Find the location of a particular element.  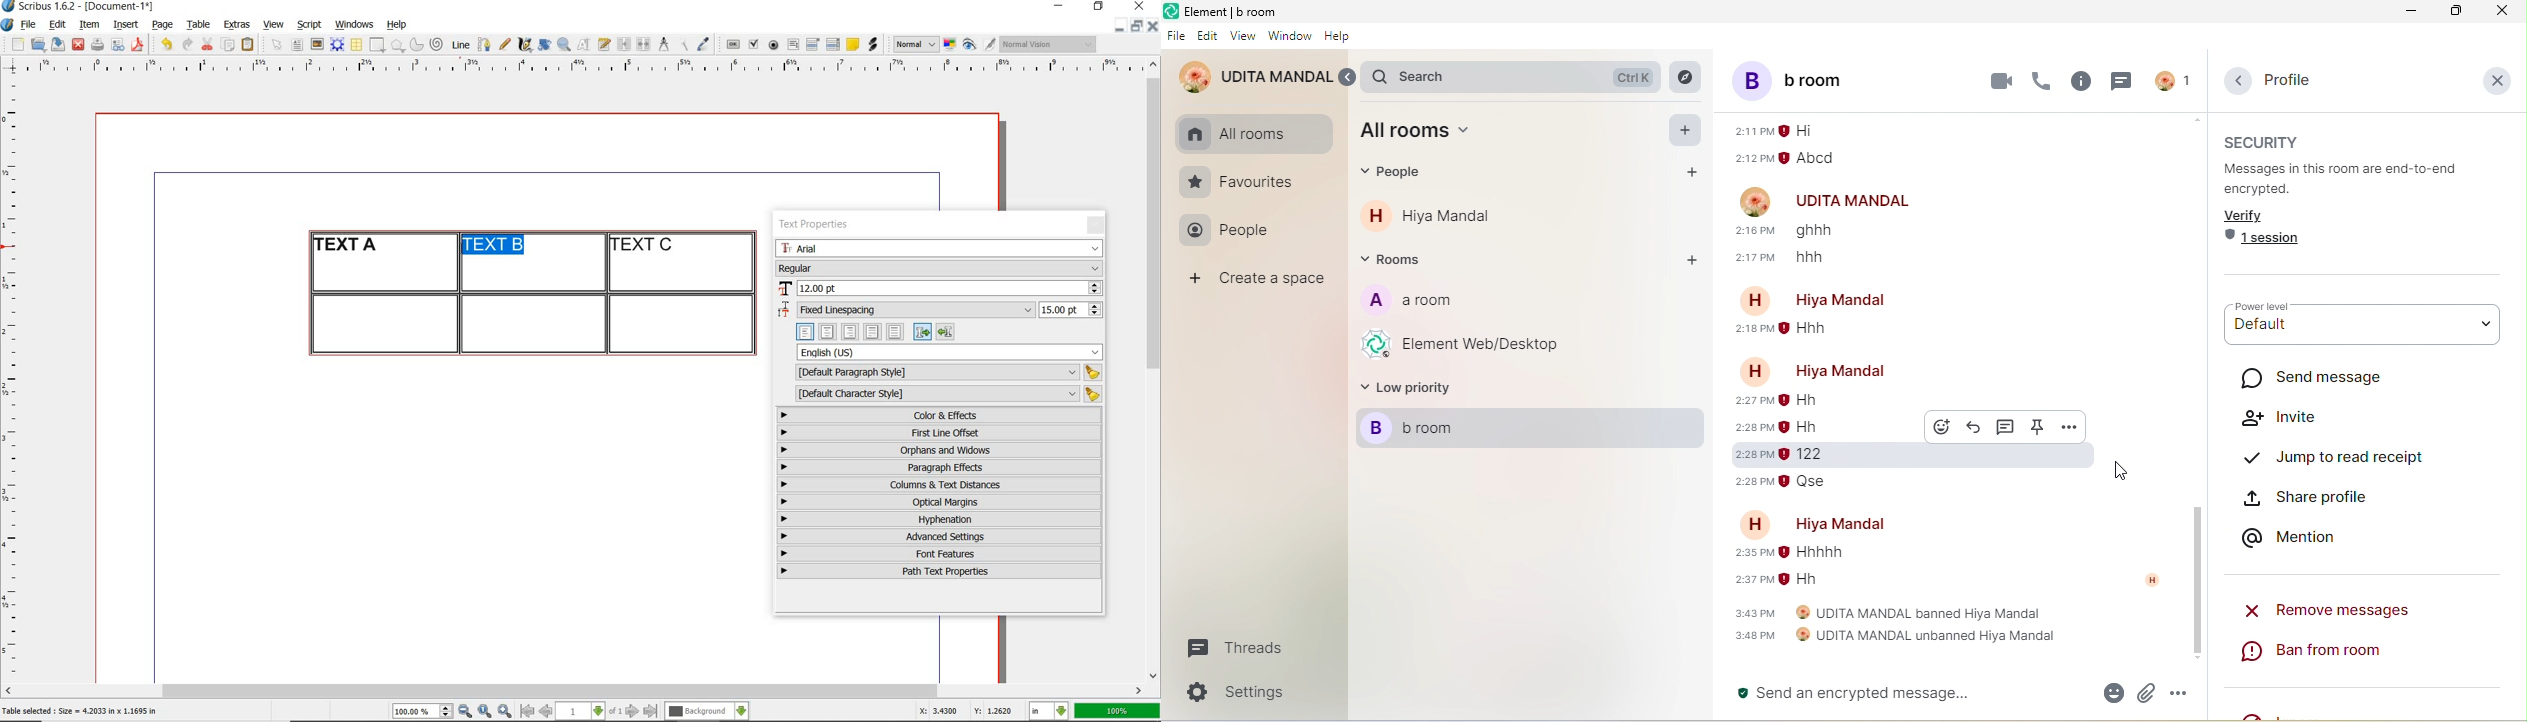

threads is located at coordinates (2119, 80).